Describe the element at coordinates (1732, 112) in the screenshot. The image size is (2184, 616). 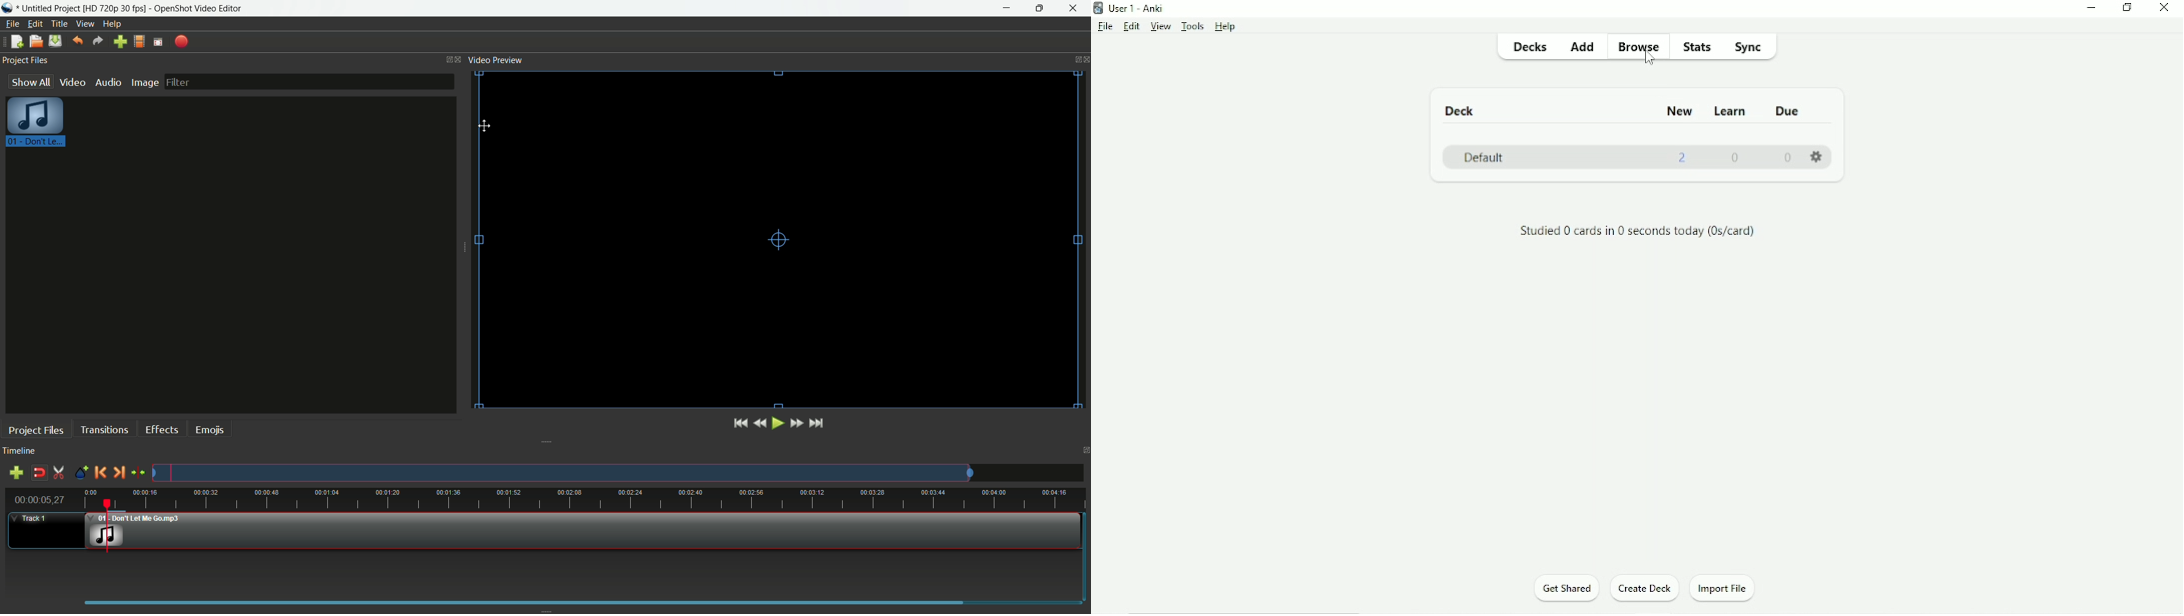
I see `Learn` at that location.